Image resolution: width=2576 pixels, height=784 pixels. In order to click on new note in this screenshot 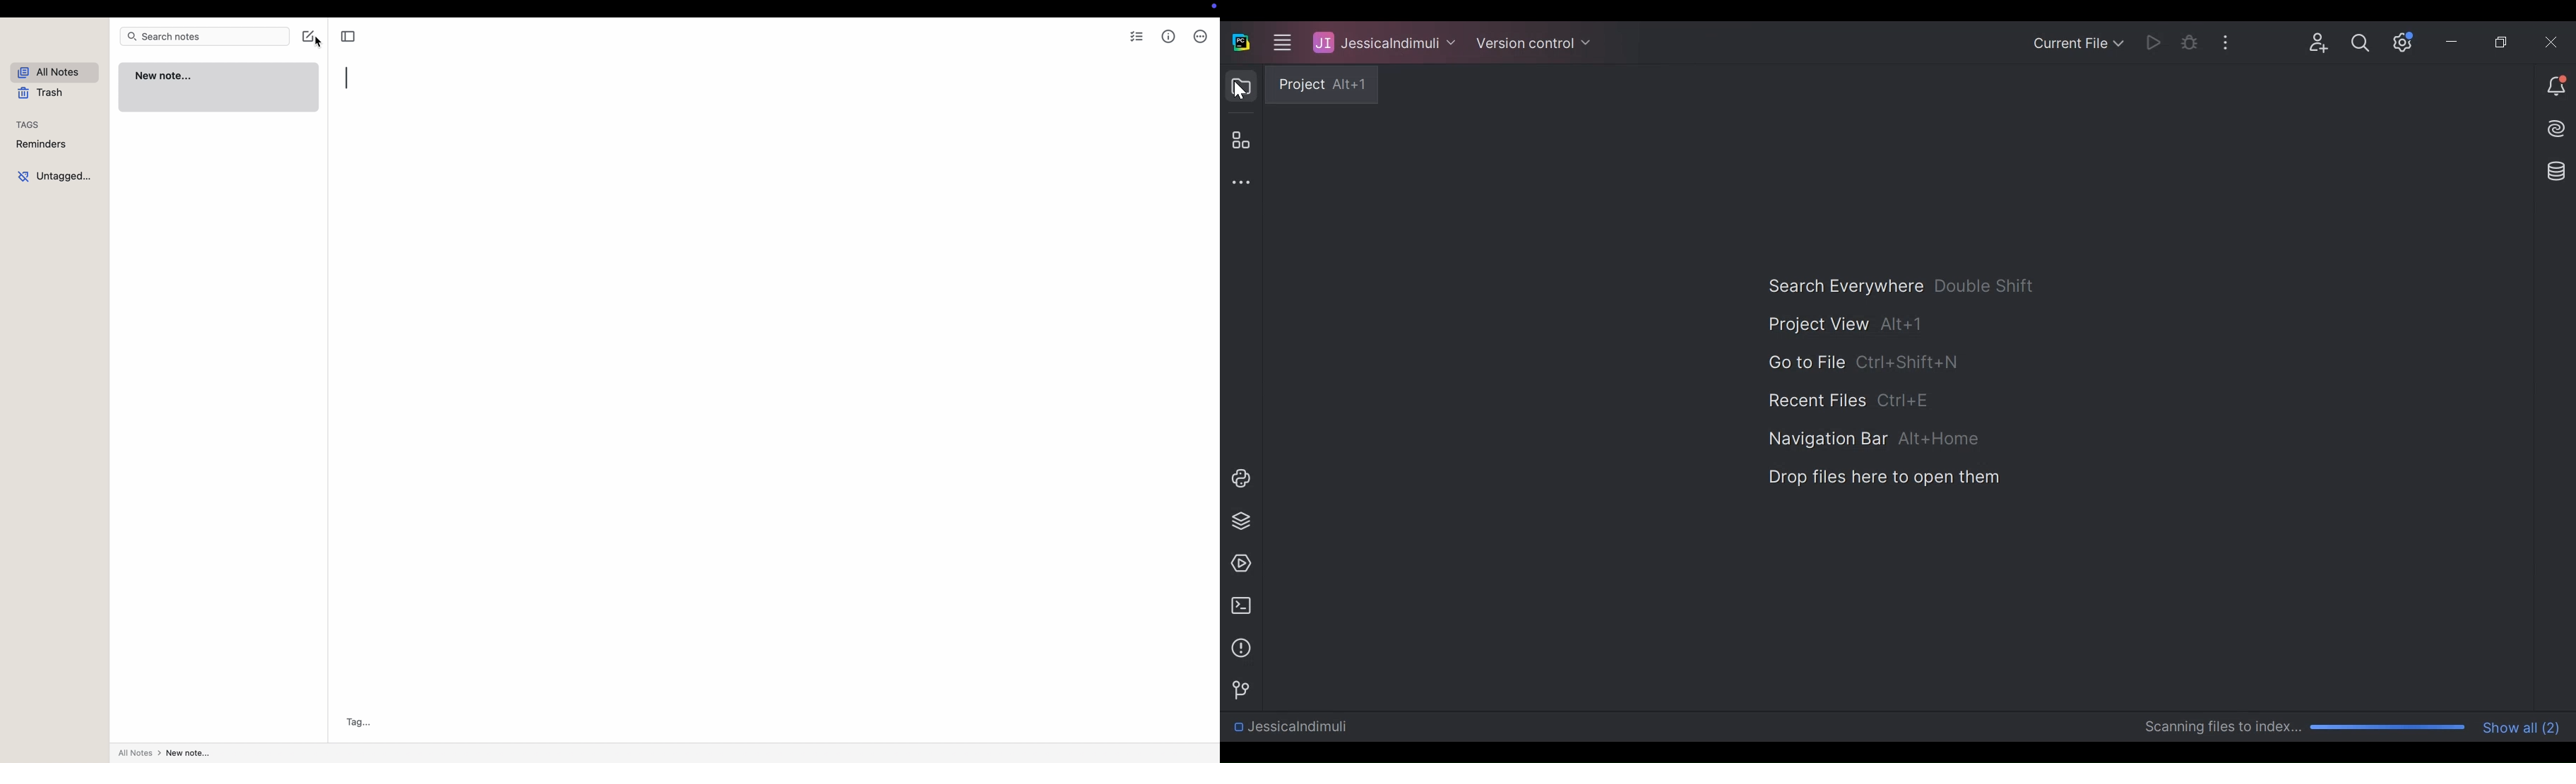, I will do `click(220, 87)`.